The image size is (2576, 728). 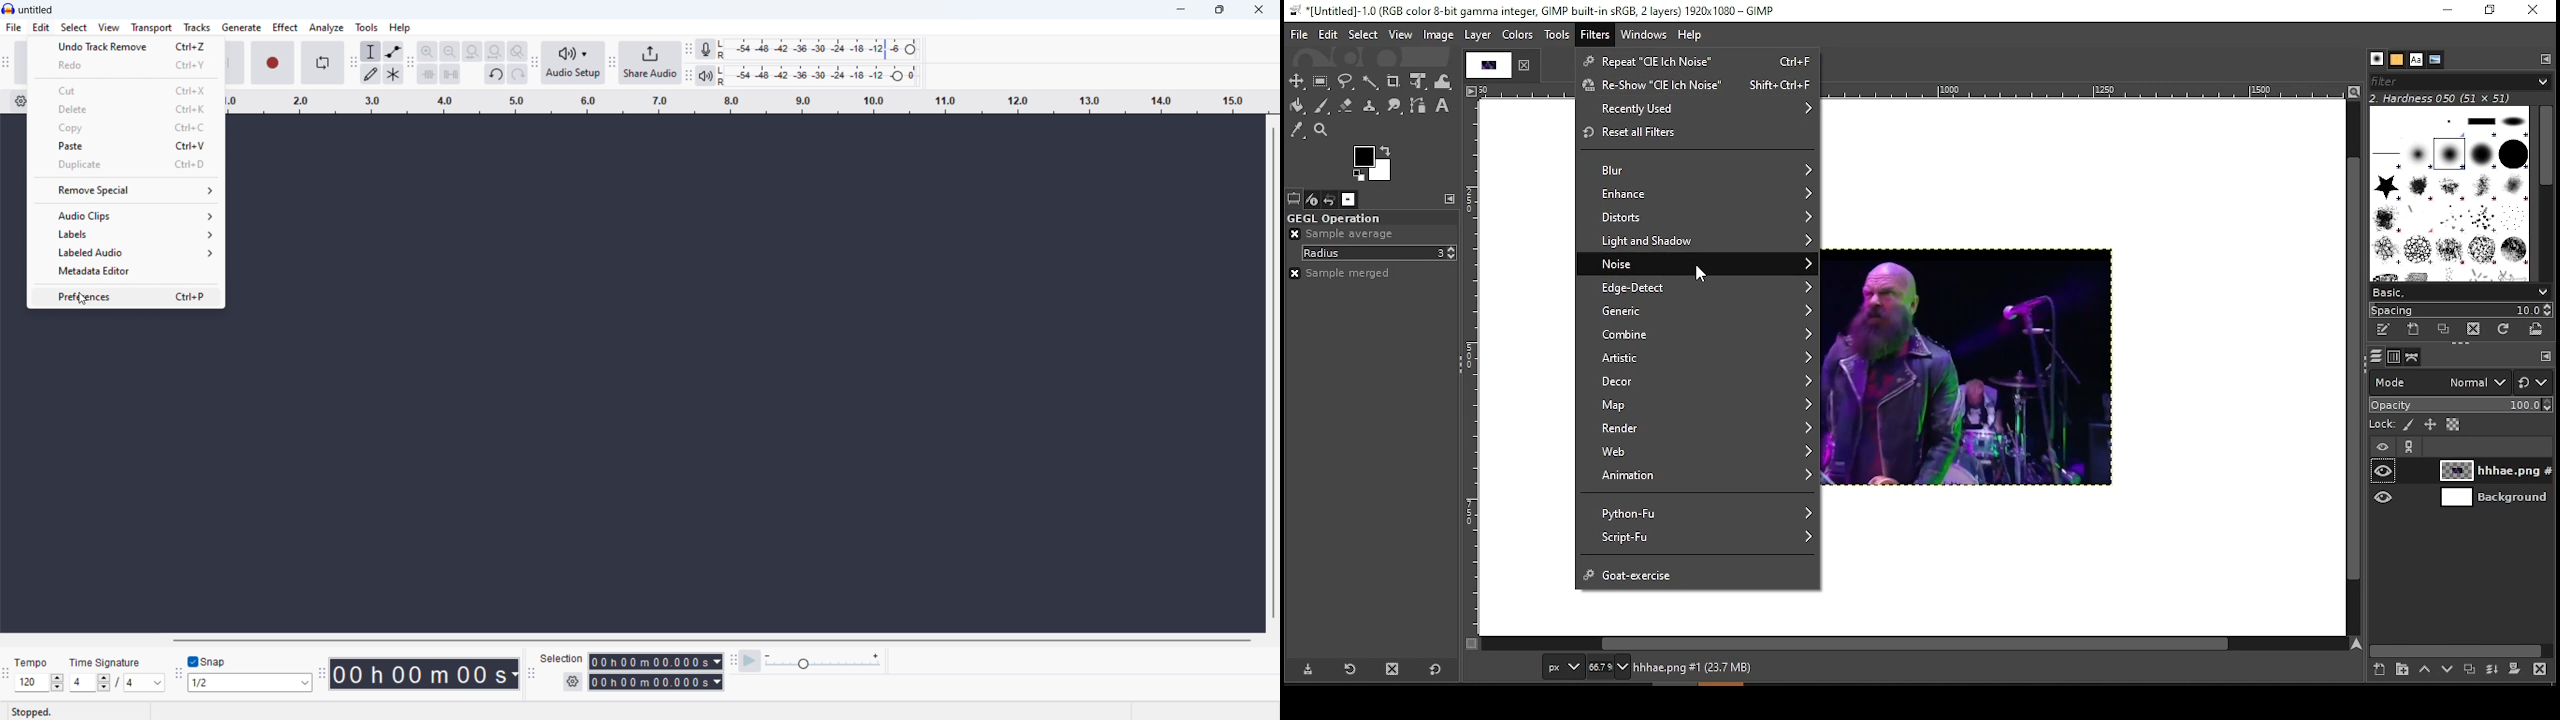 I want to click on undo history, so click(x=1330, y=198).